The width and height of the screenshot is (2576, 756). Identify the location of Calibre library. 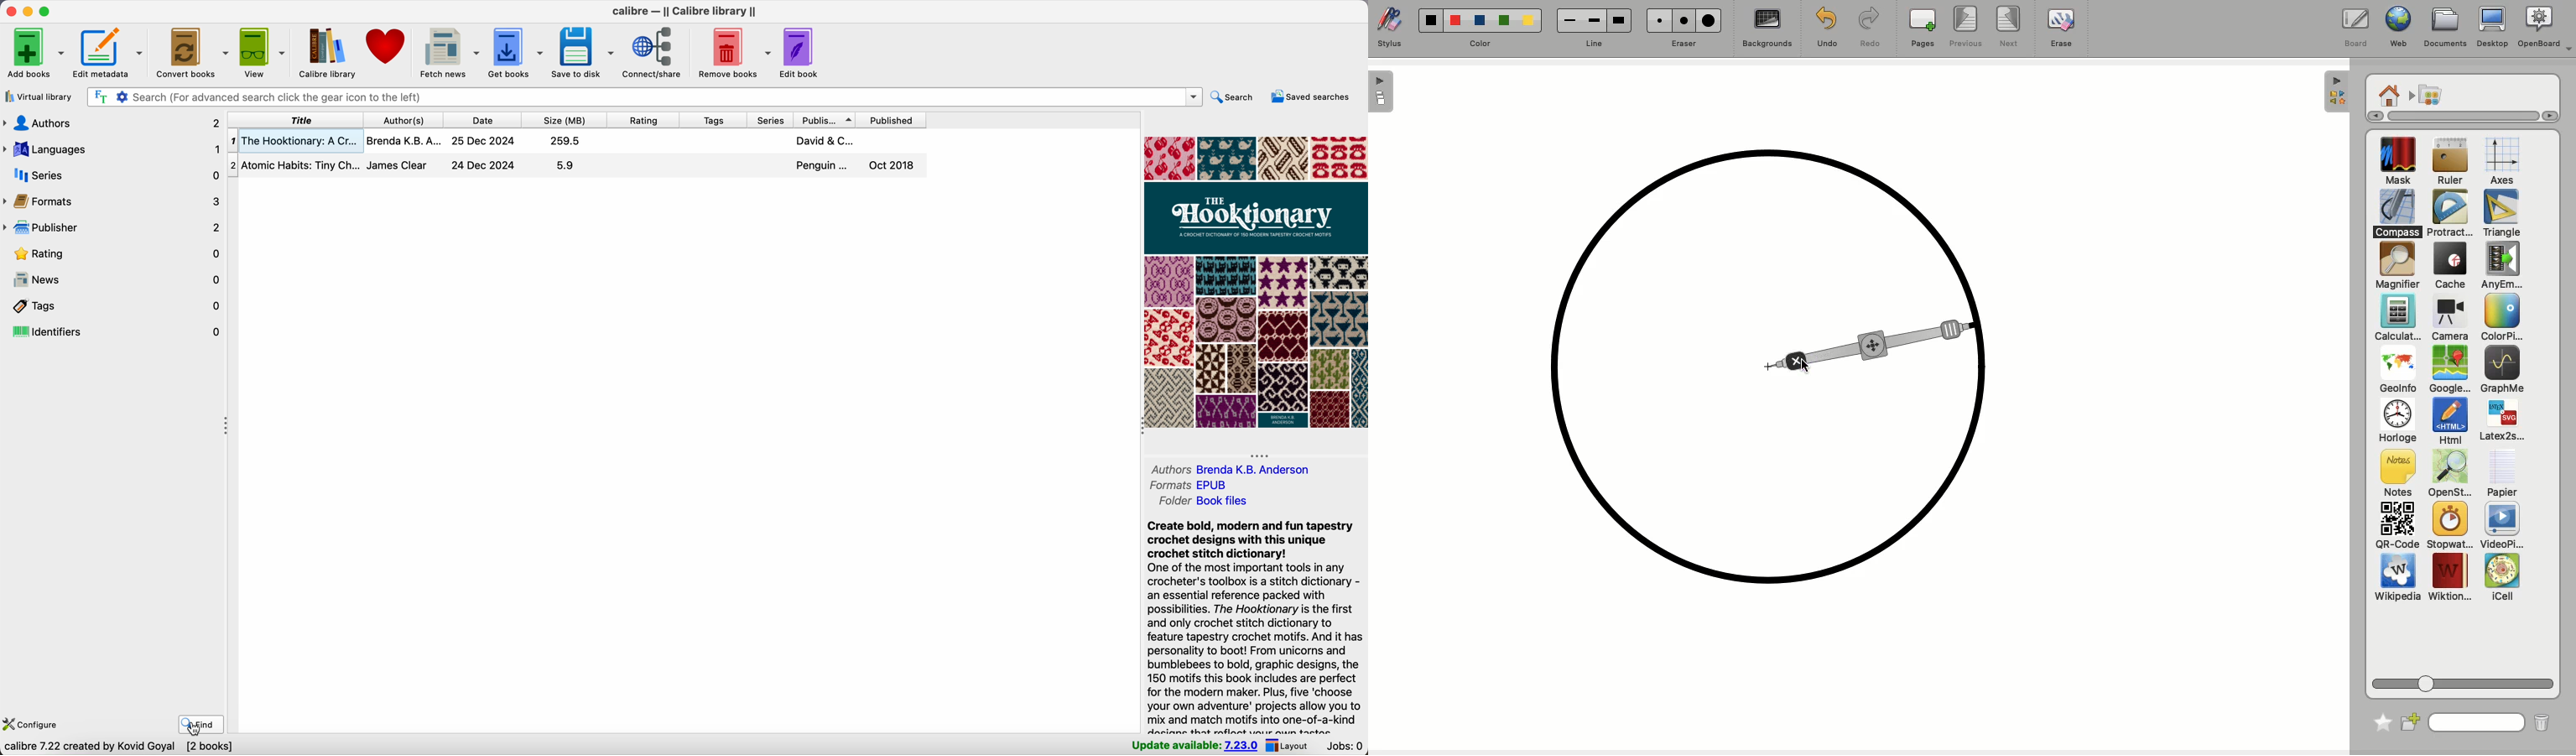
(326, 51).